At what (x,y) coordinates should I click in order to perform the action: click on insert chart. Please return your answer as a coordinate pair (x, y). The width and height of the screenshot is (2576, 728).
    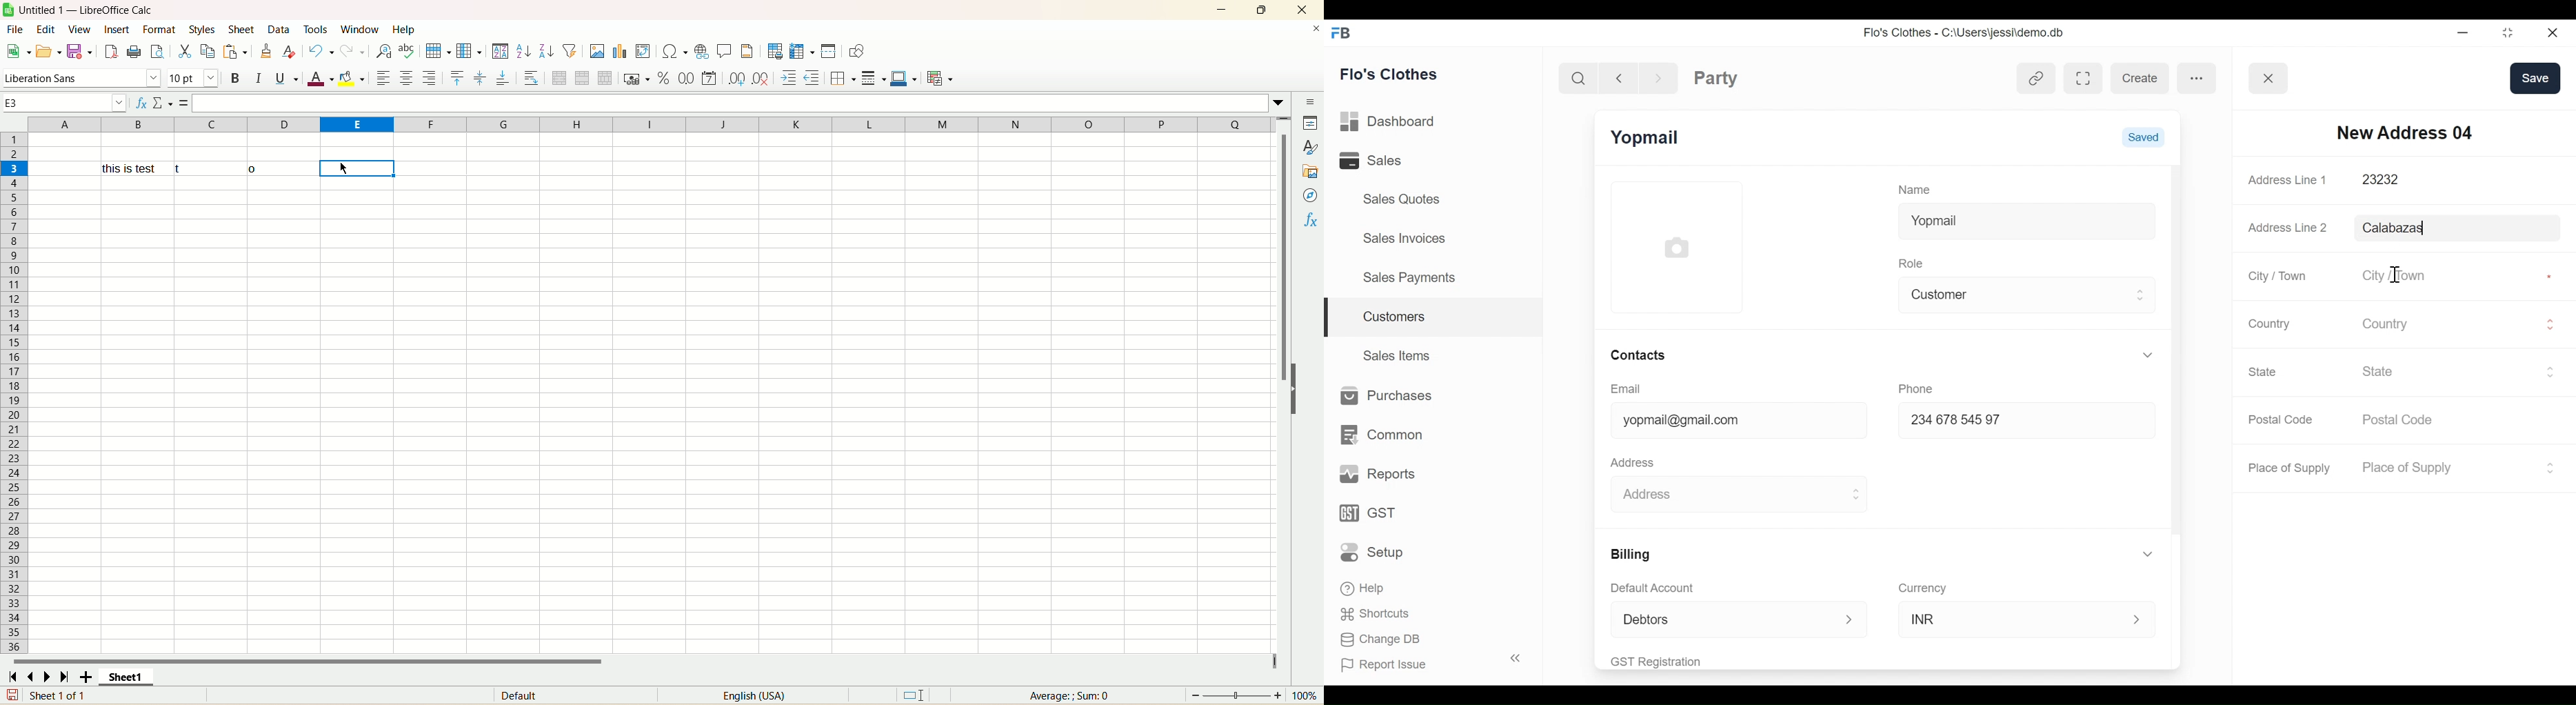
    Looking at the image, I should click on (623, 52).